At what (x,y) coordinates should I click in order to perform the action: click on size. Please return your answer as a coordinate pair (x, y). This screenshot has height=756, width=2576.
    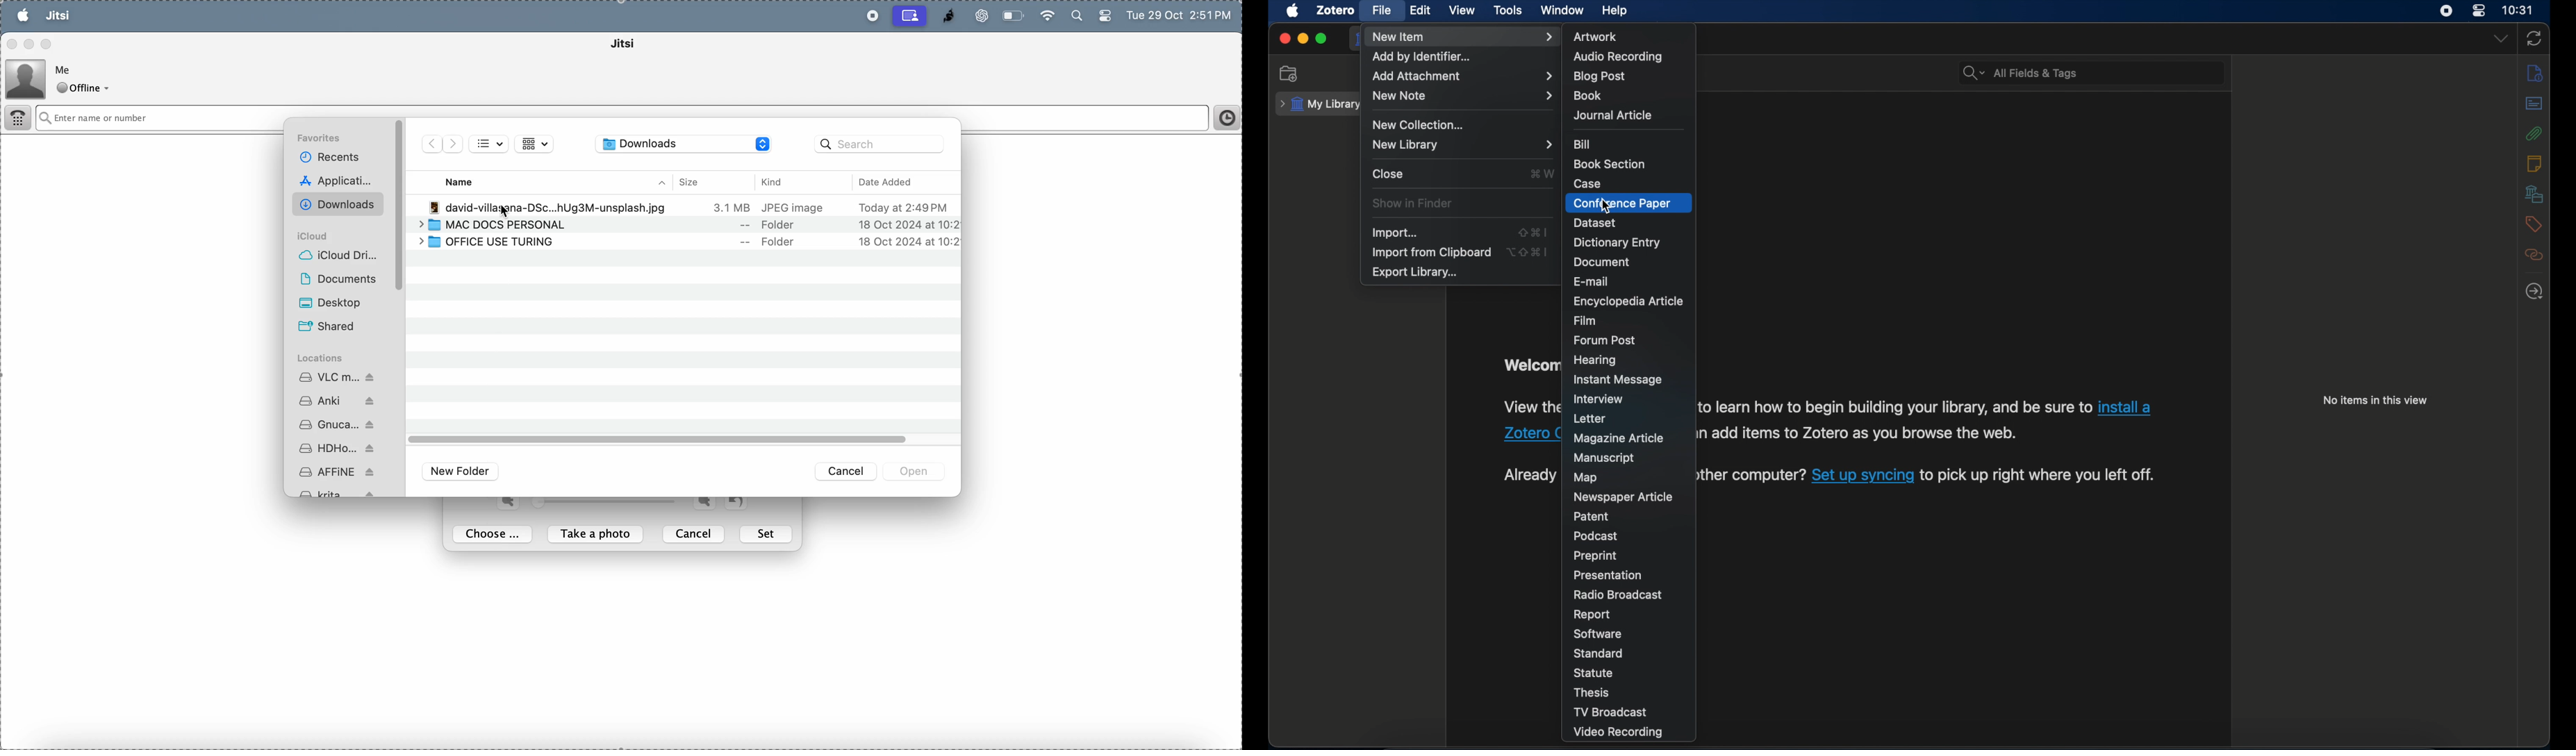
    Looking at the image, I should click on (697, 182).